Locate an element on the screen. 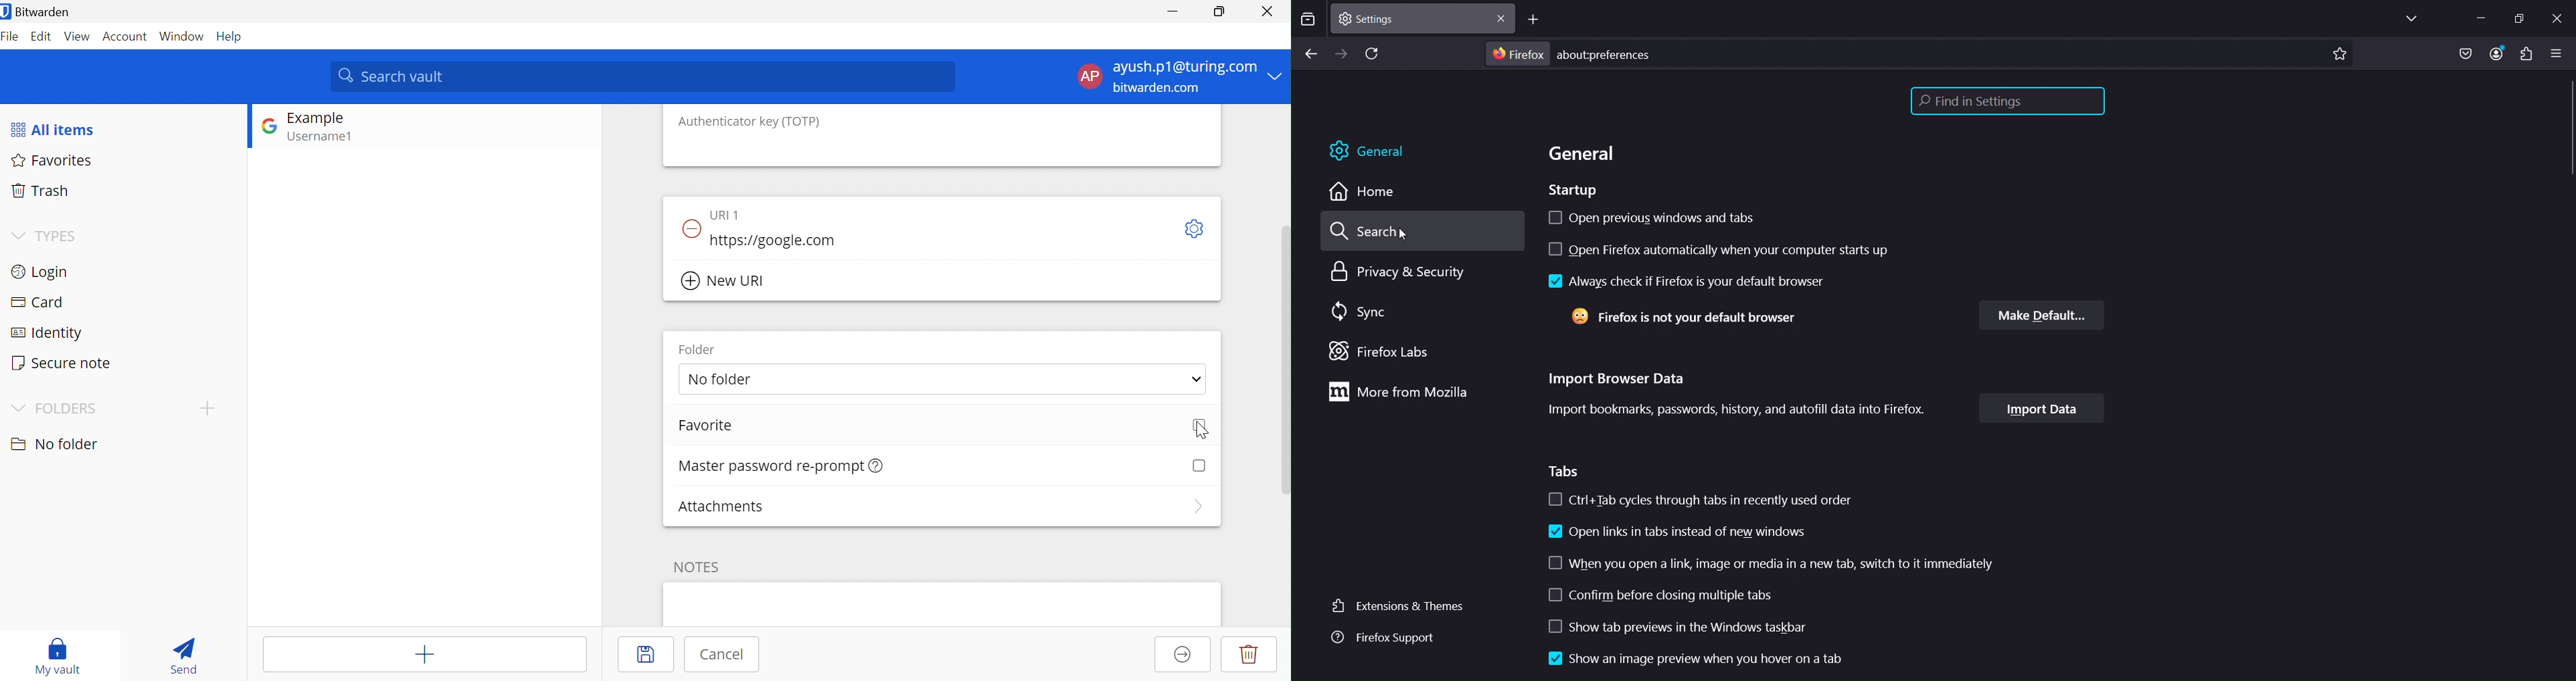  save to pocker is located at coordinates (2465, 54).